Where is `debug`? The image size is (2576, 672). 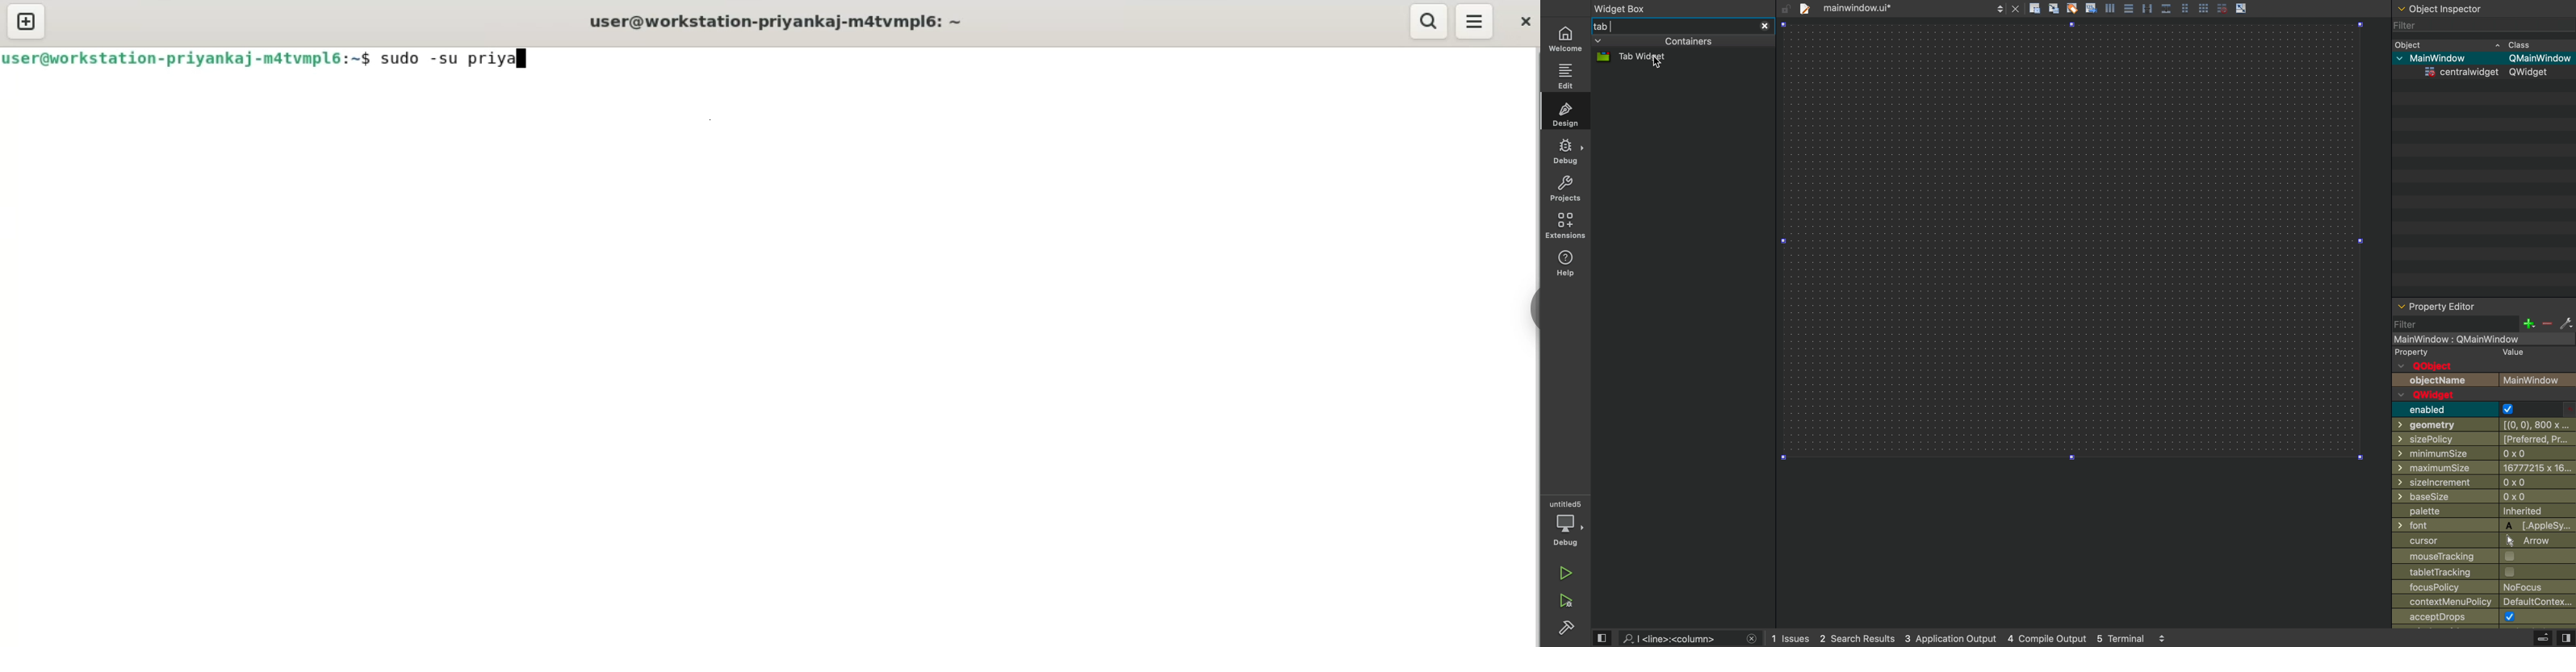 debug is located at coordinates (1565, 152).